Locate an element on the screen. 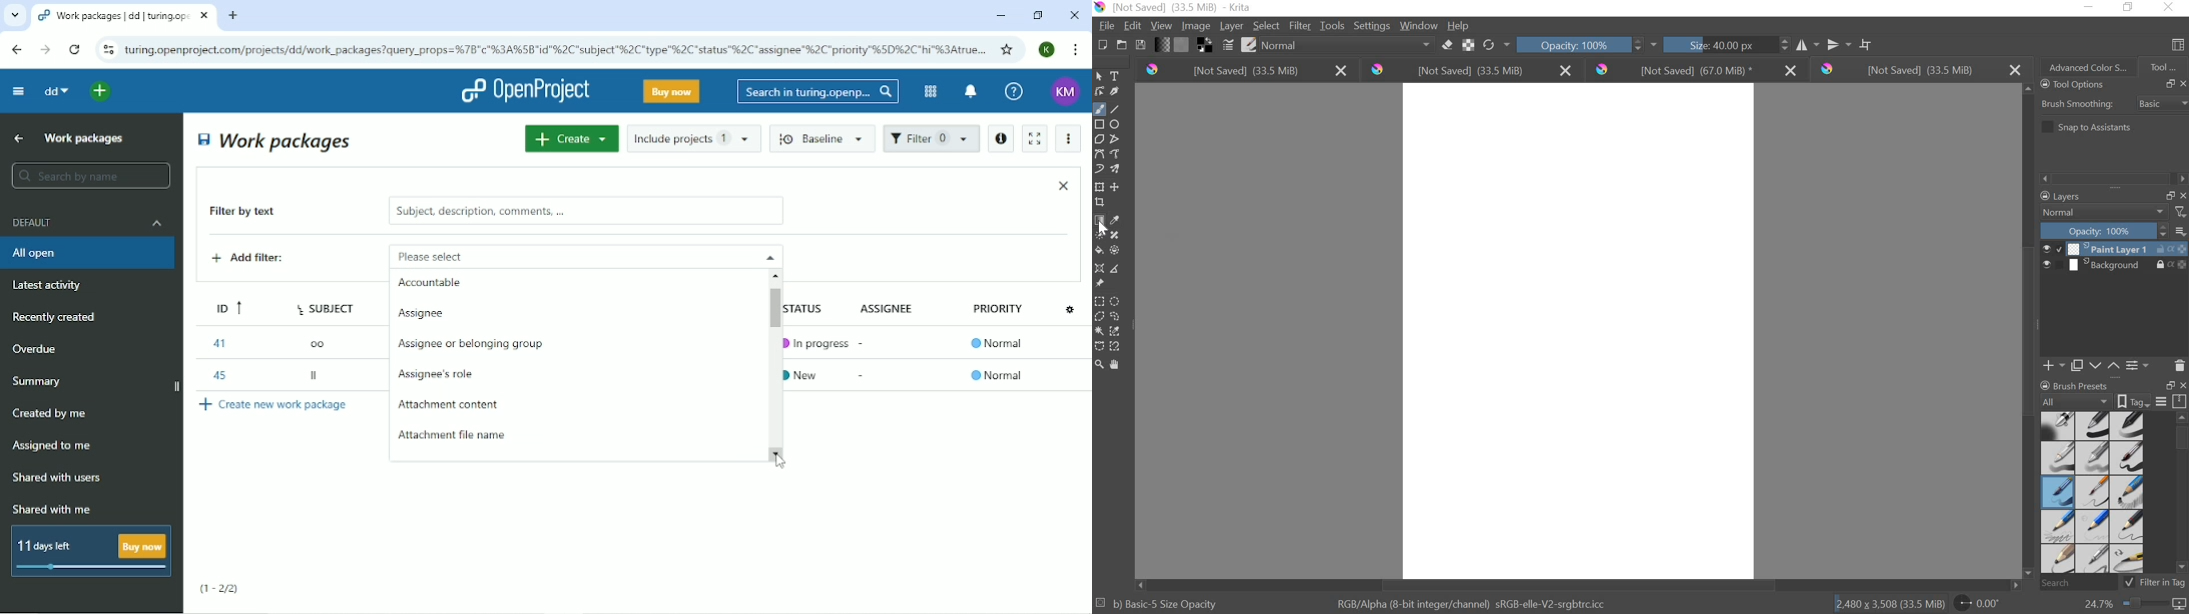 The width and height of the screenshot is (2212, 616). EDIT BRUSH SETTINGS is located at coordinates (1226, 45).